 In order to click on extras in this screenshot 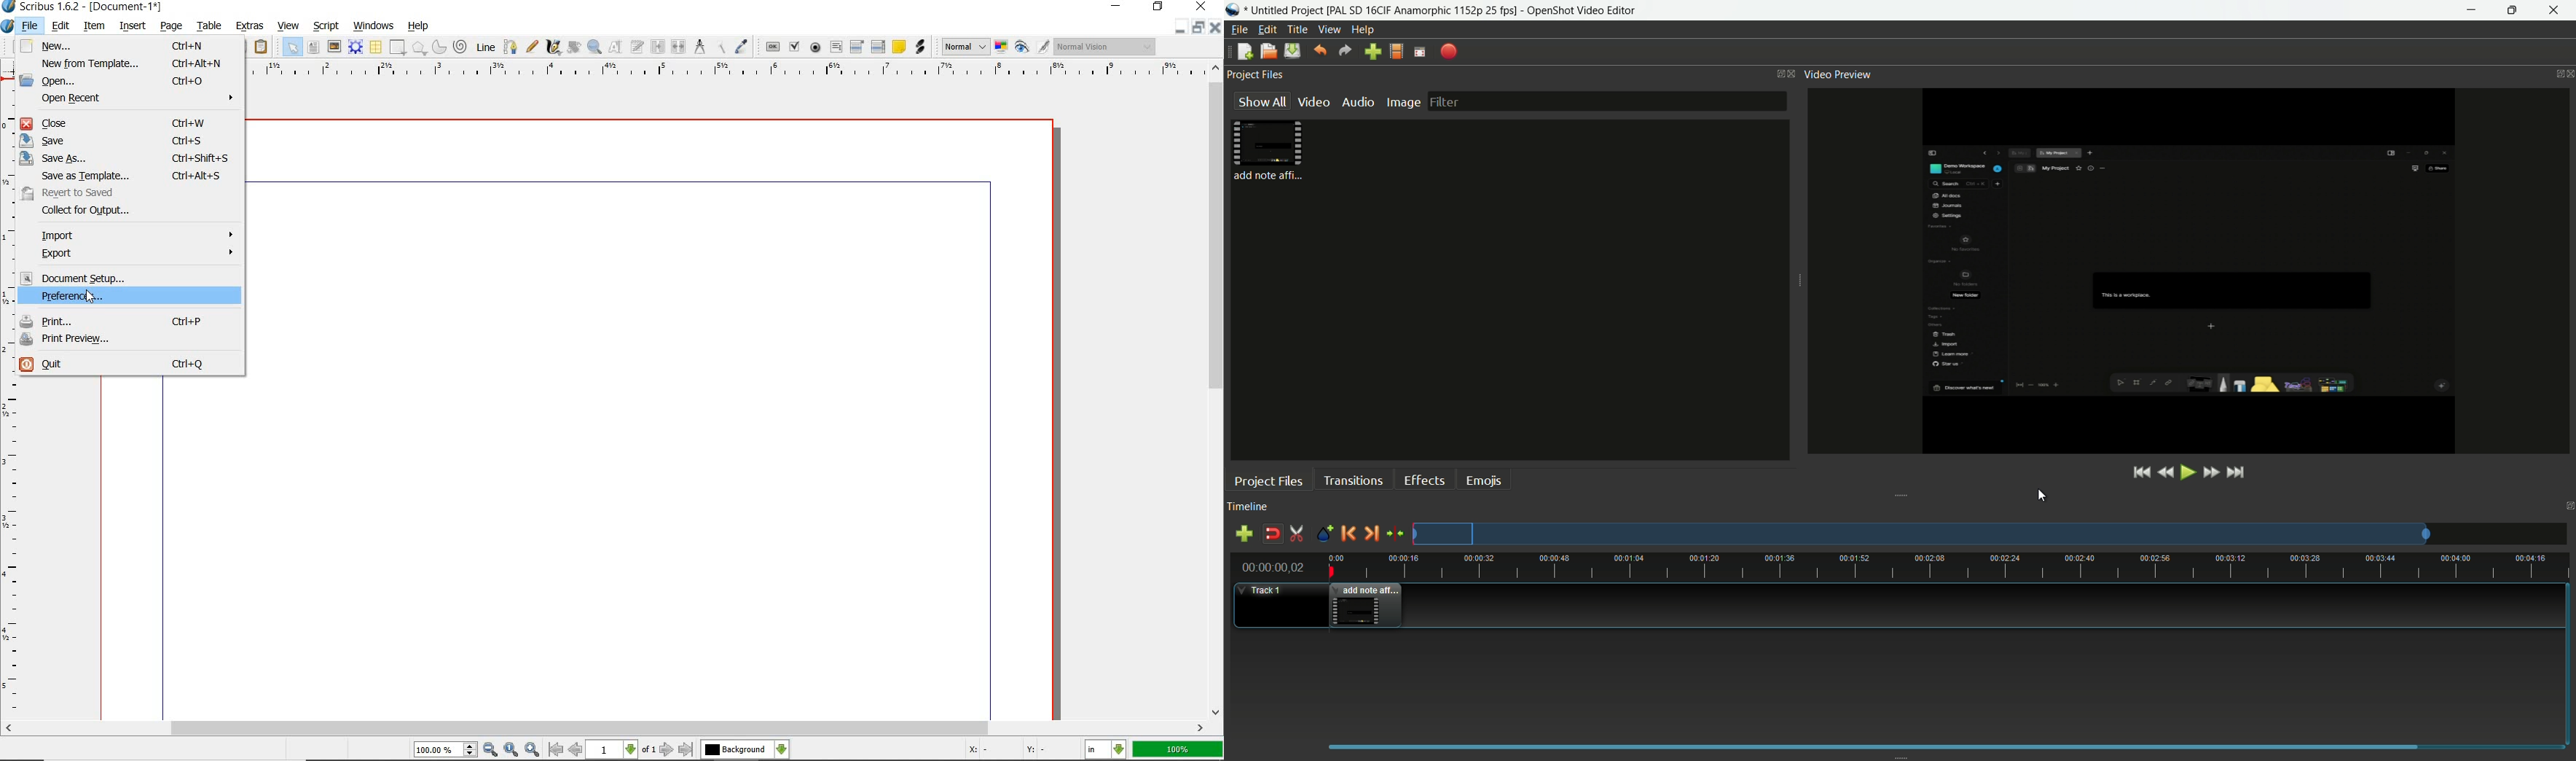, I will do `click(251, 26)`.